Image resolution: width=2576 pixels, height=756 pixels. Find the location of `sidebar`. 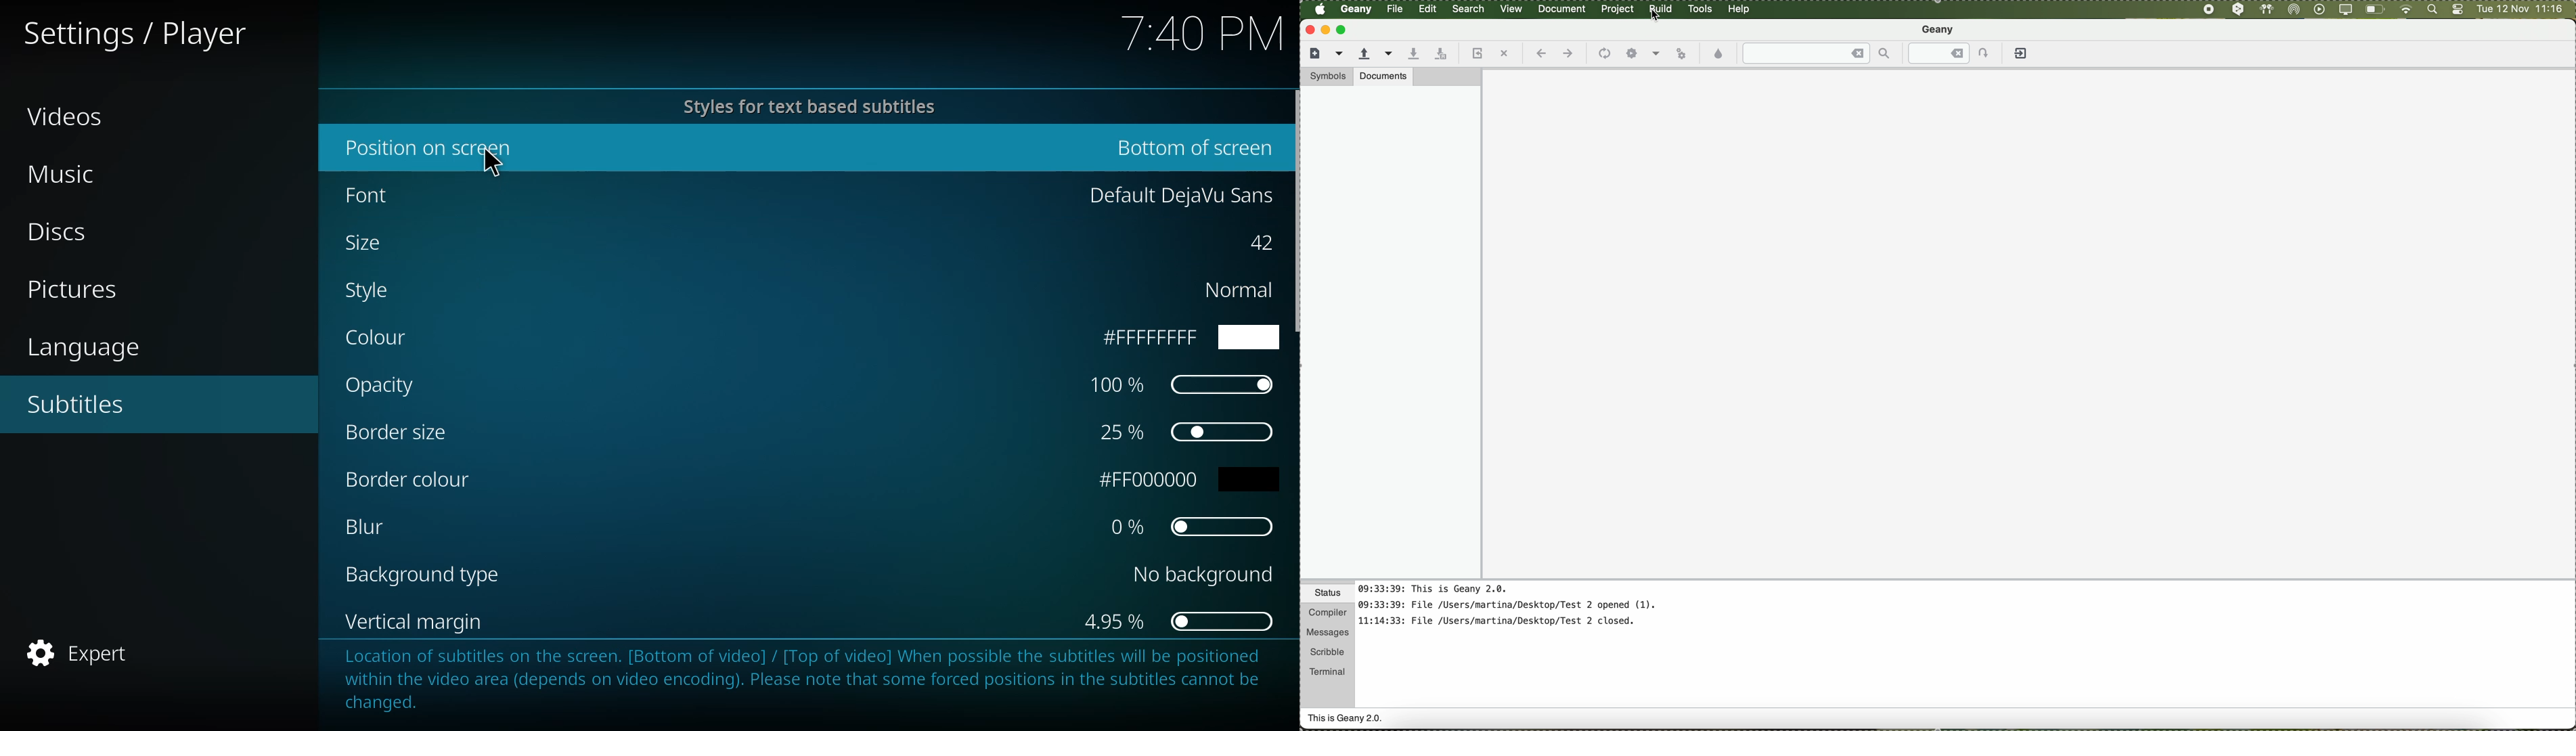

sidebar is located at coordinates (1390, 332).